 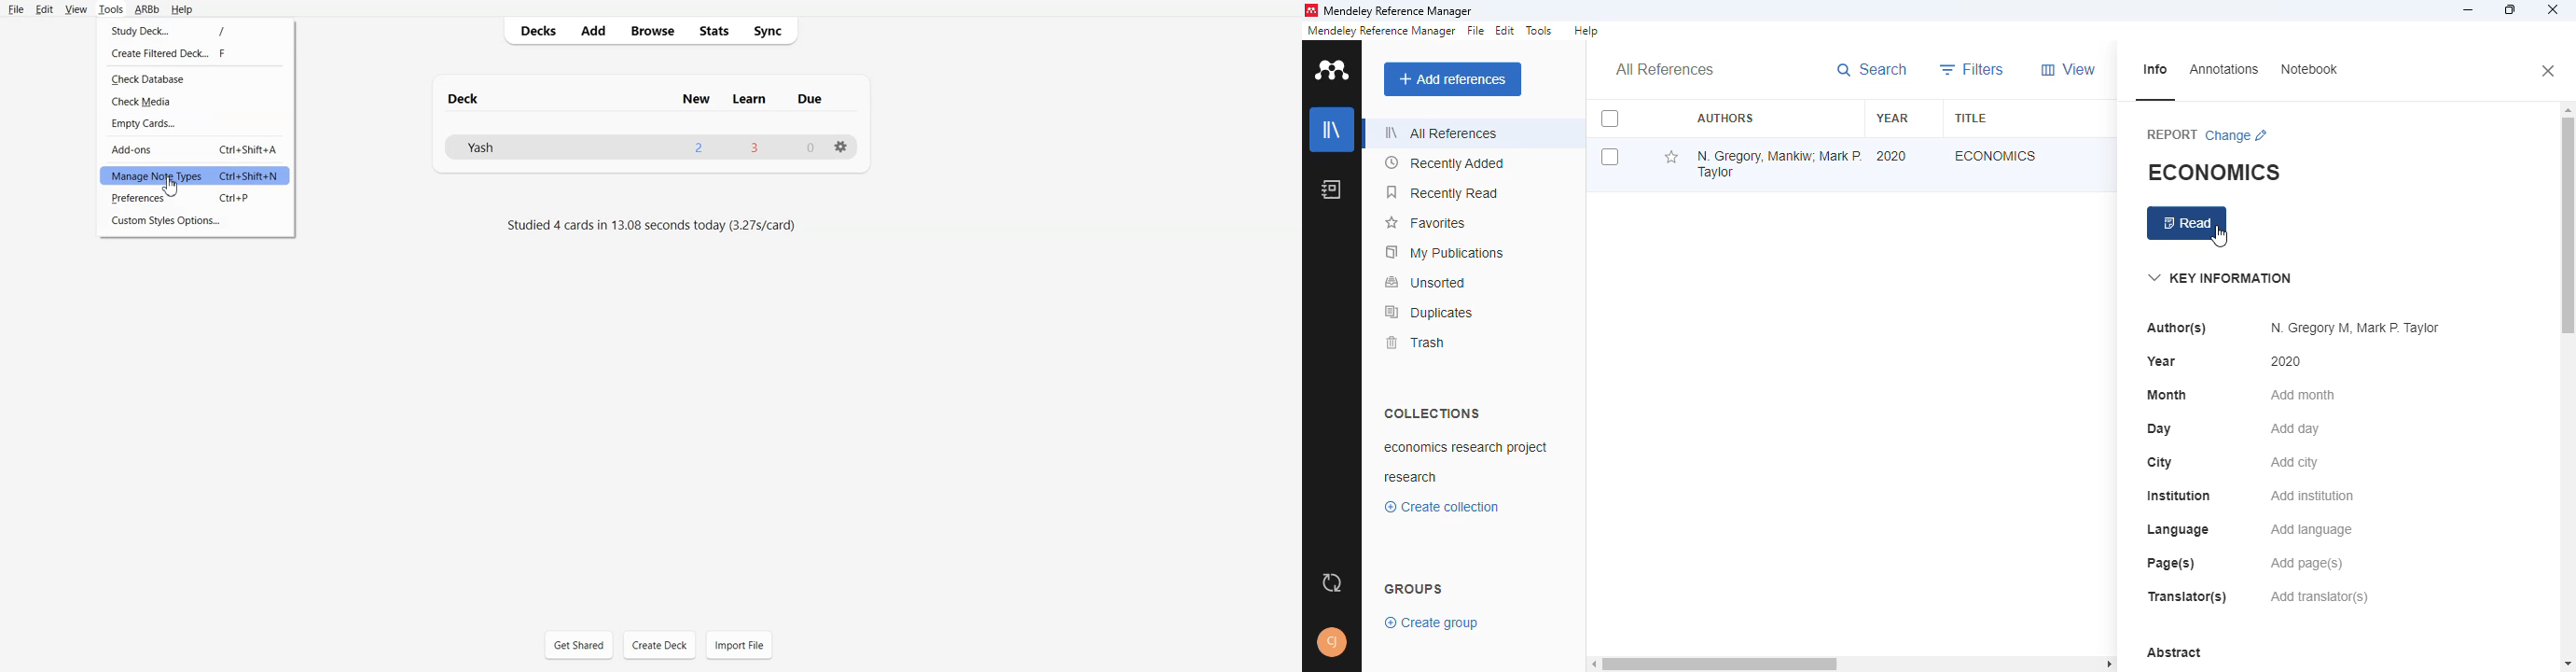 What do you see at coordinates (2312, 496) in the screenshot?
I see `add institution` at bounding box center [2312, 496].